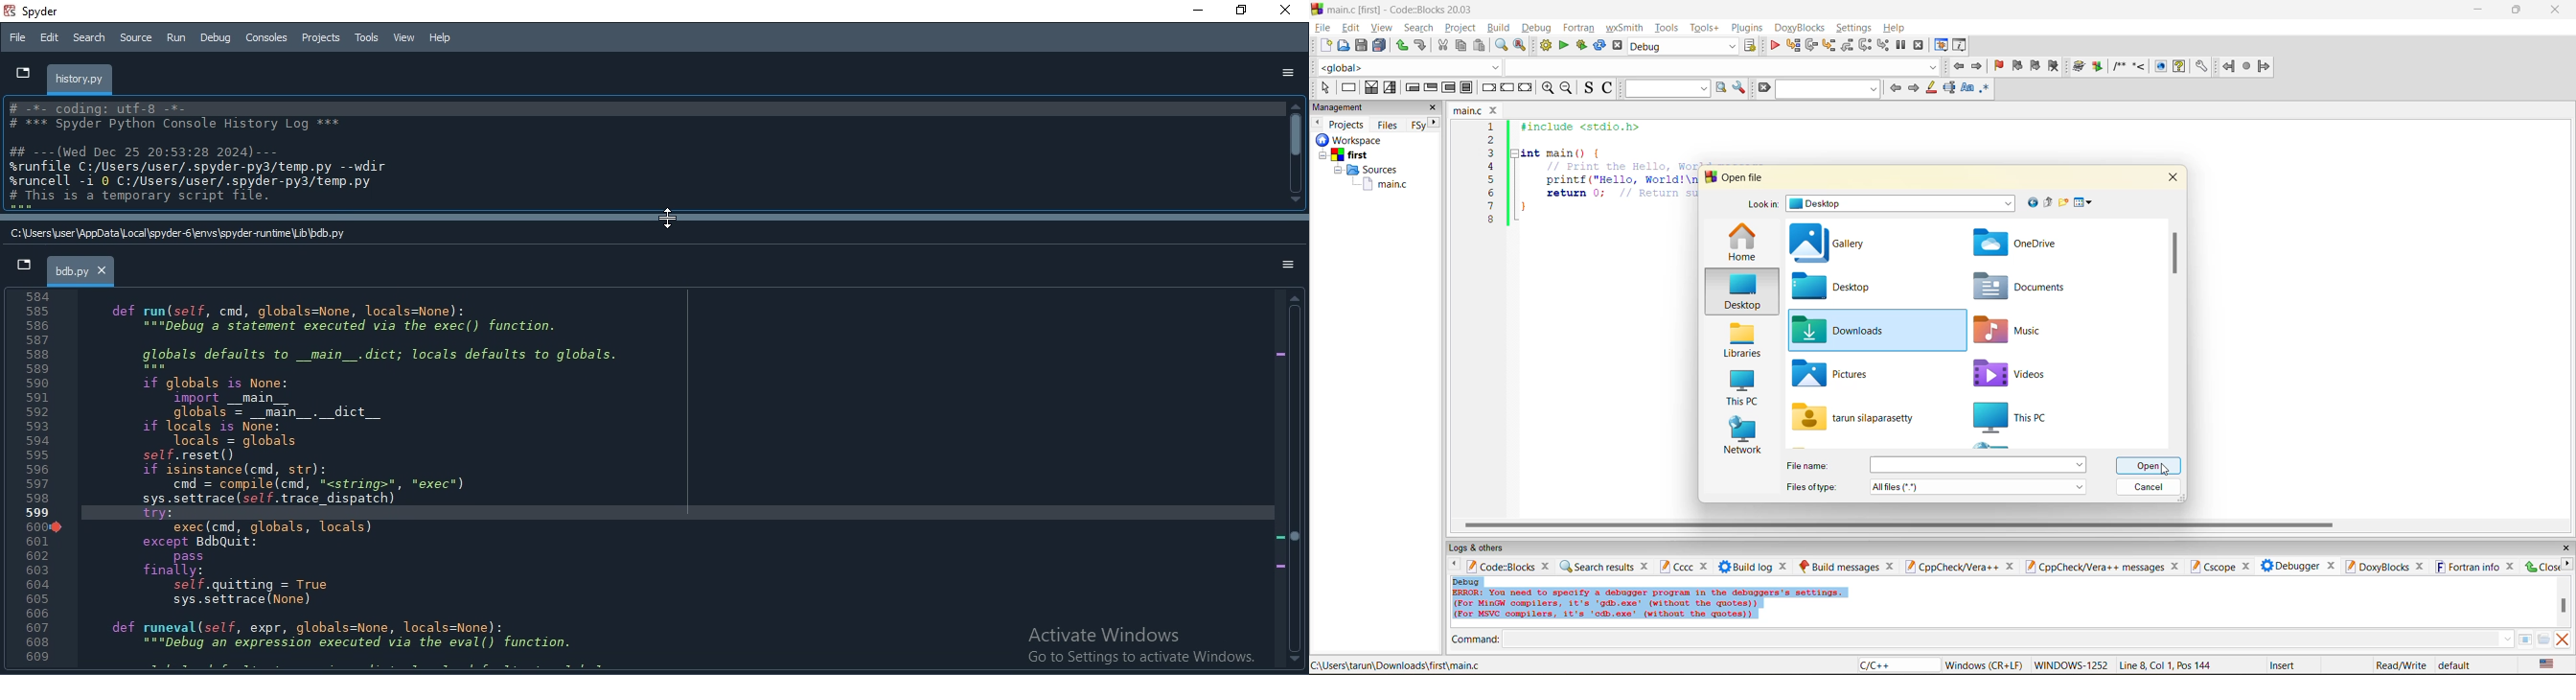  I want to click on scroll bar, so click(1295, 482).